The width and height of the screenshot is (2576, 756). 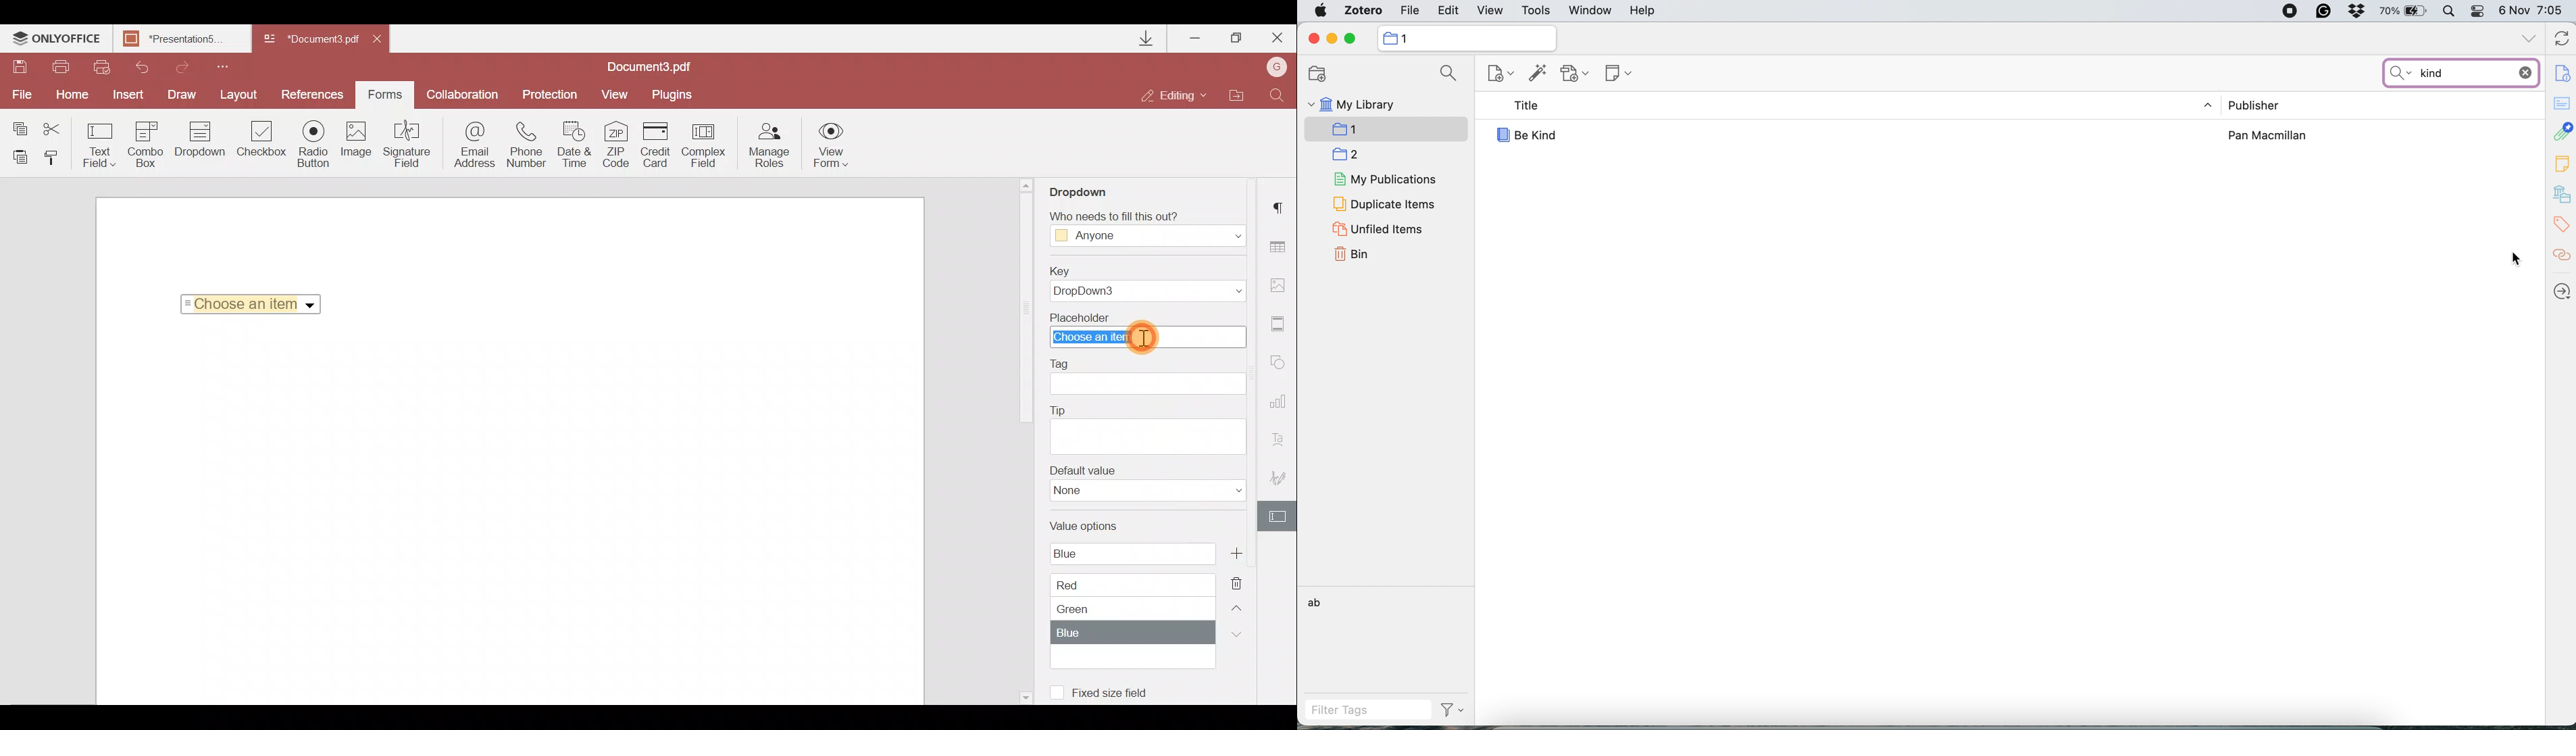 What do you see at coordinates (1282, 285) in the screenshot?
I see `Image settings` at bounding box center [1282, 285].